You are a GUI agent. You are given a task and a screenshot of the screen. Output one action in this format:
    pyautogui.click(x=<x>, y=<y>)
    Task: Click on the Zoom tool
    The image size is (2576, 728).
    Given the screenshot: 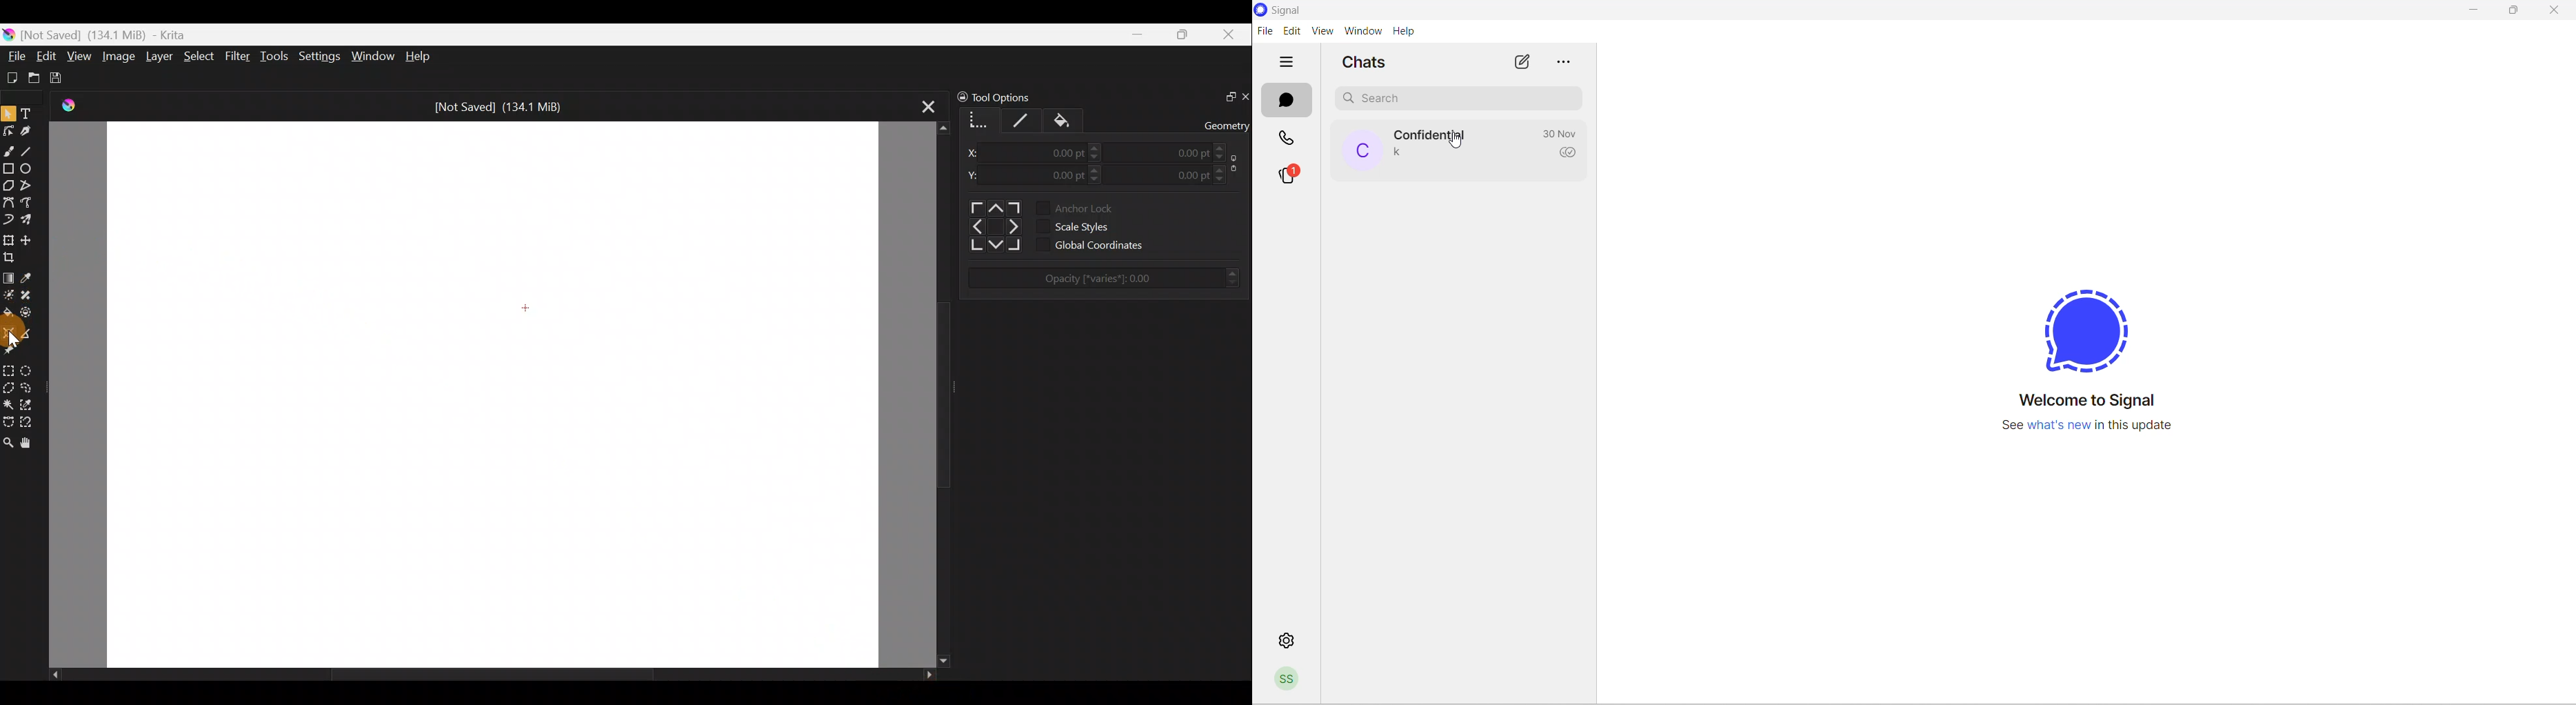 What is the action you would take?
    pyautogui.click(x=8, y=442)
    